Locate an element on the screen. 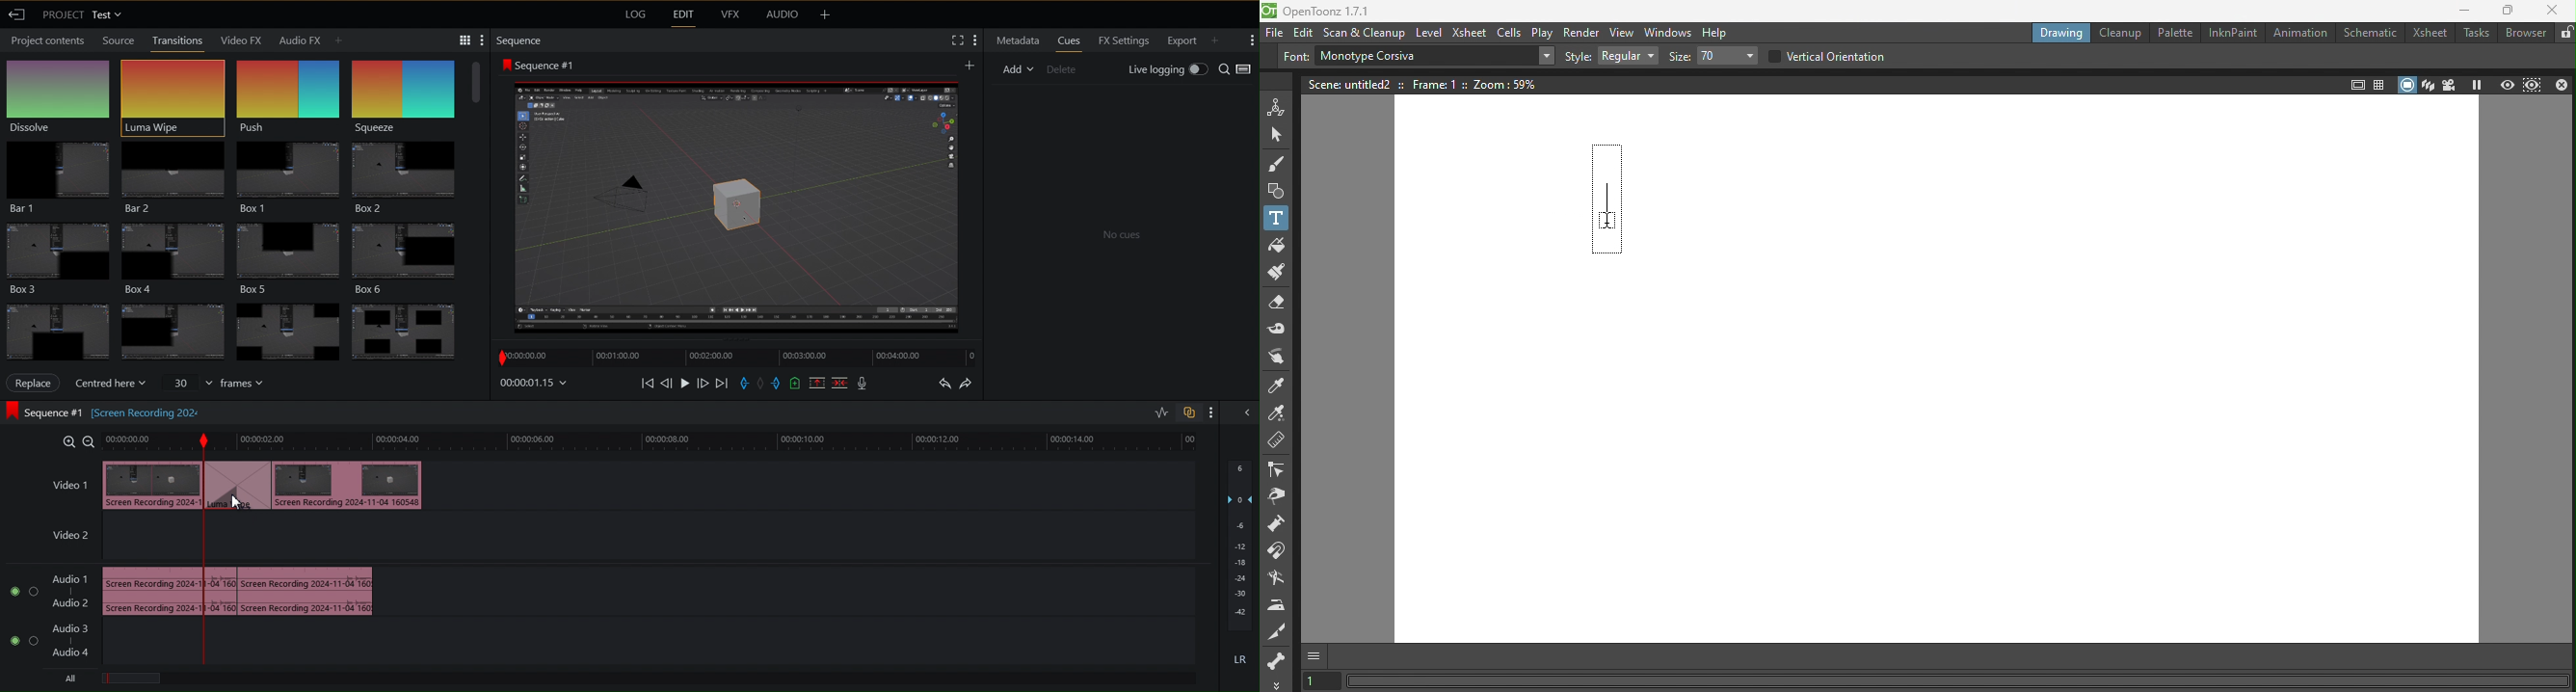 The height and width of the screenshot is (700, 2576). Box 4 is located at coordinates (172, 255).